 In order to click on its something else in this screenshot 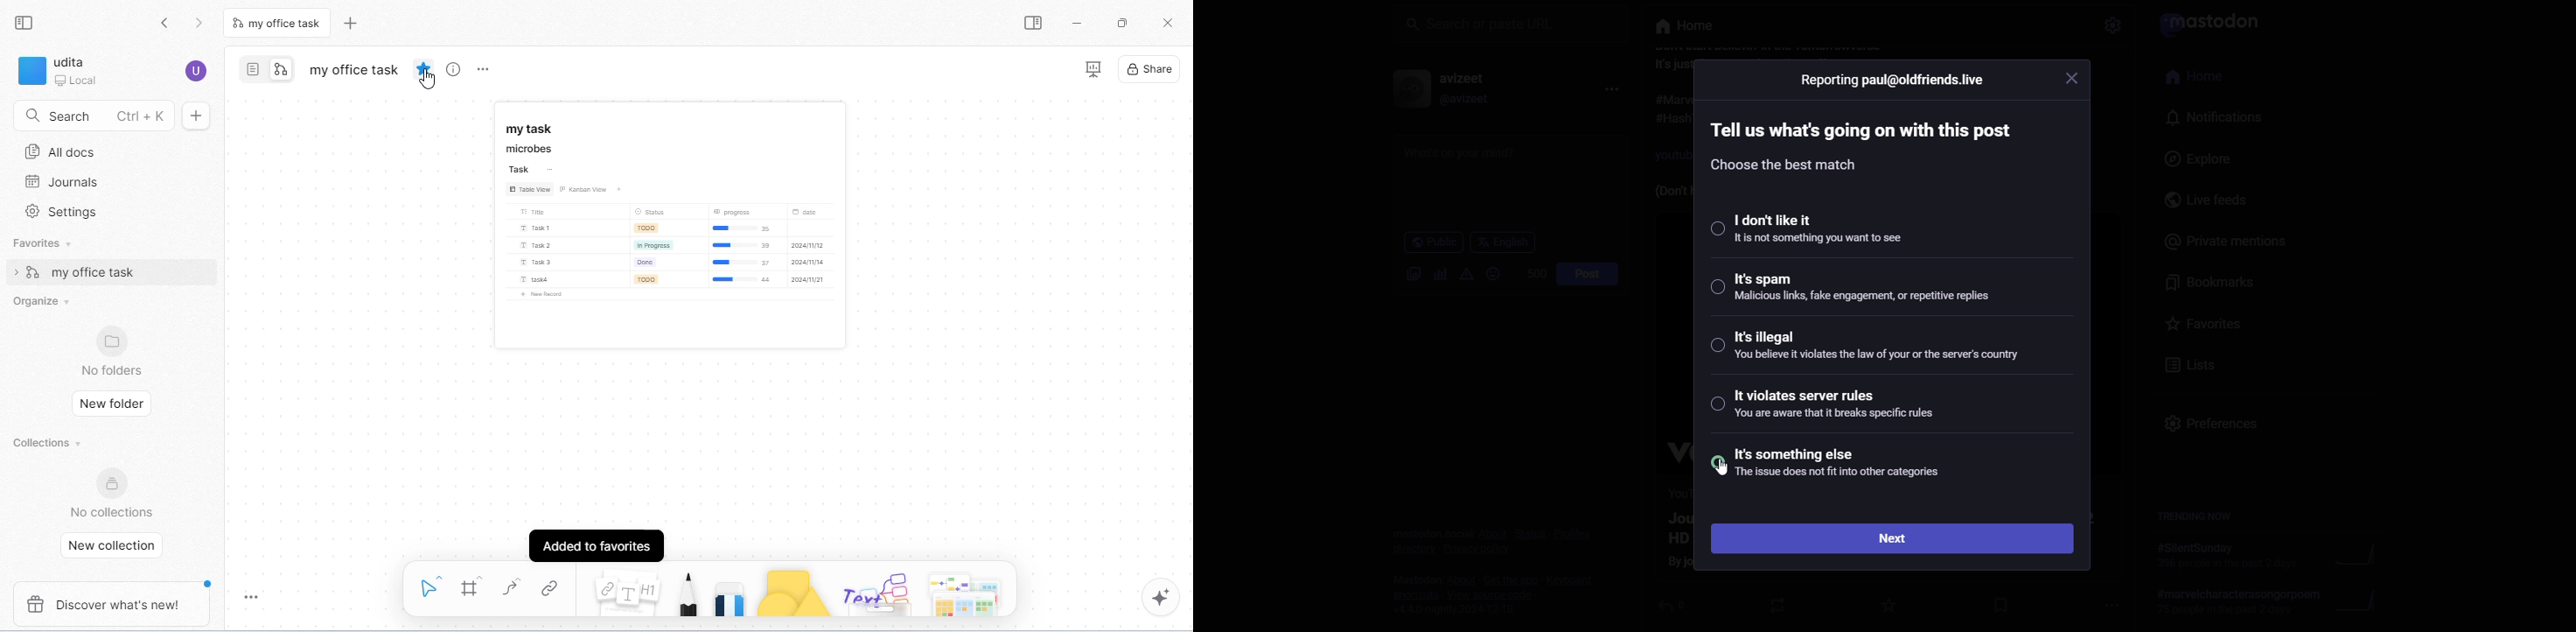, I will do `click(1855, 469)`.